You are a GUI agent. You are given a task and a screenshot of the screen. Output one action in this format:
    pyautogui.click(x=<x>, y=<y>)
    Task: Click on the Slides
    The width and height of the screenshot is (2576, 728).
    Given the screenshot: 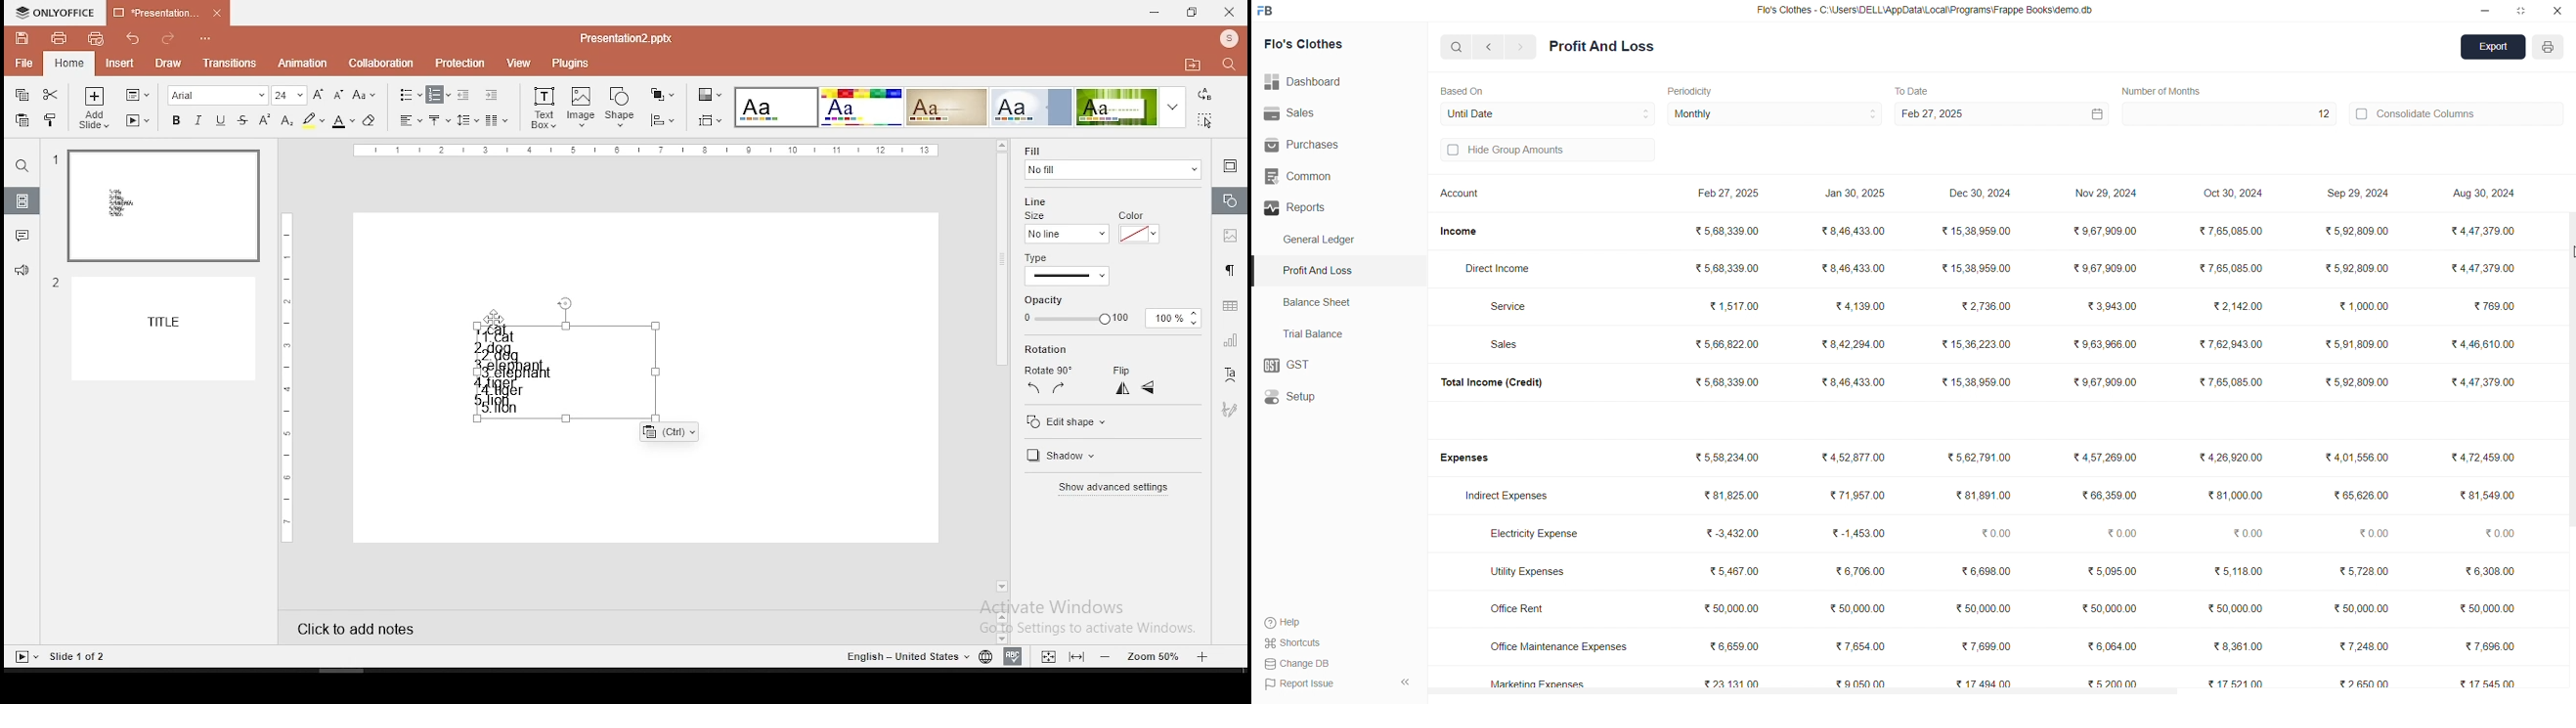 What is the action you would take?
    pyautogui.click(x=61, y=656)
    